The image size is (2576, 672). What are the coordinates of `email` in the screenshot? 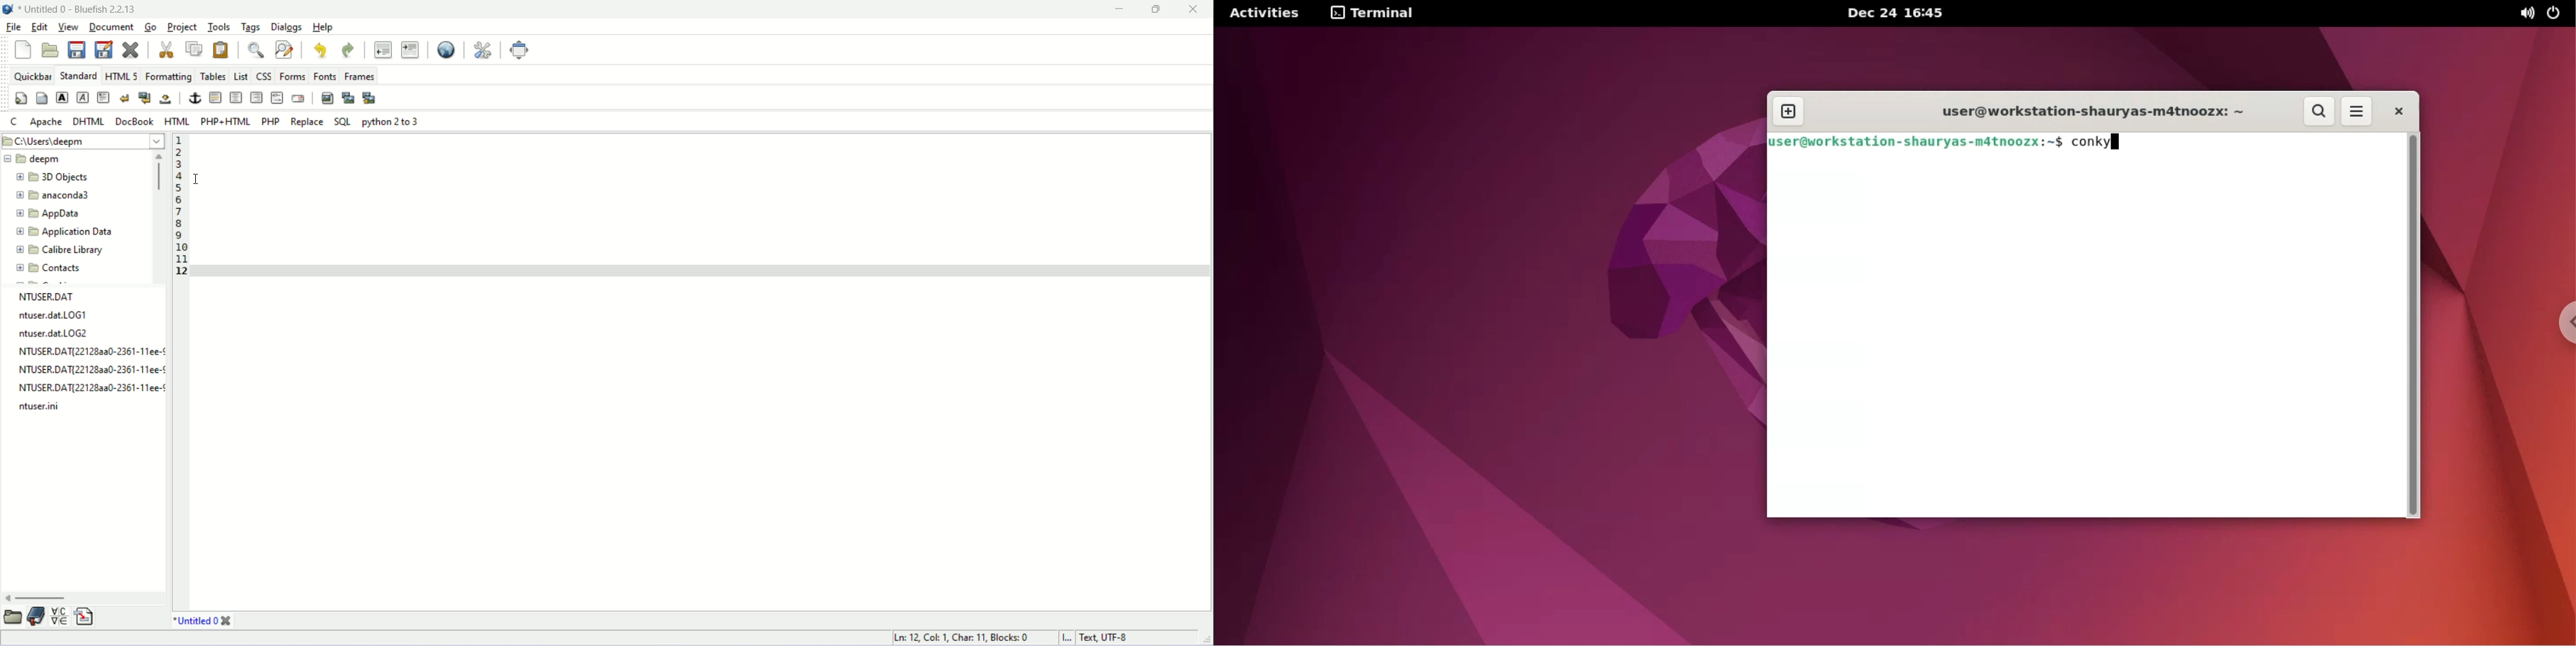 It's located at (298, 99).